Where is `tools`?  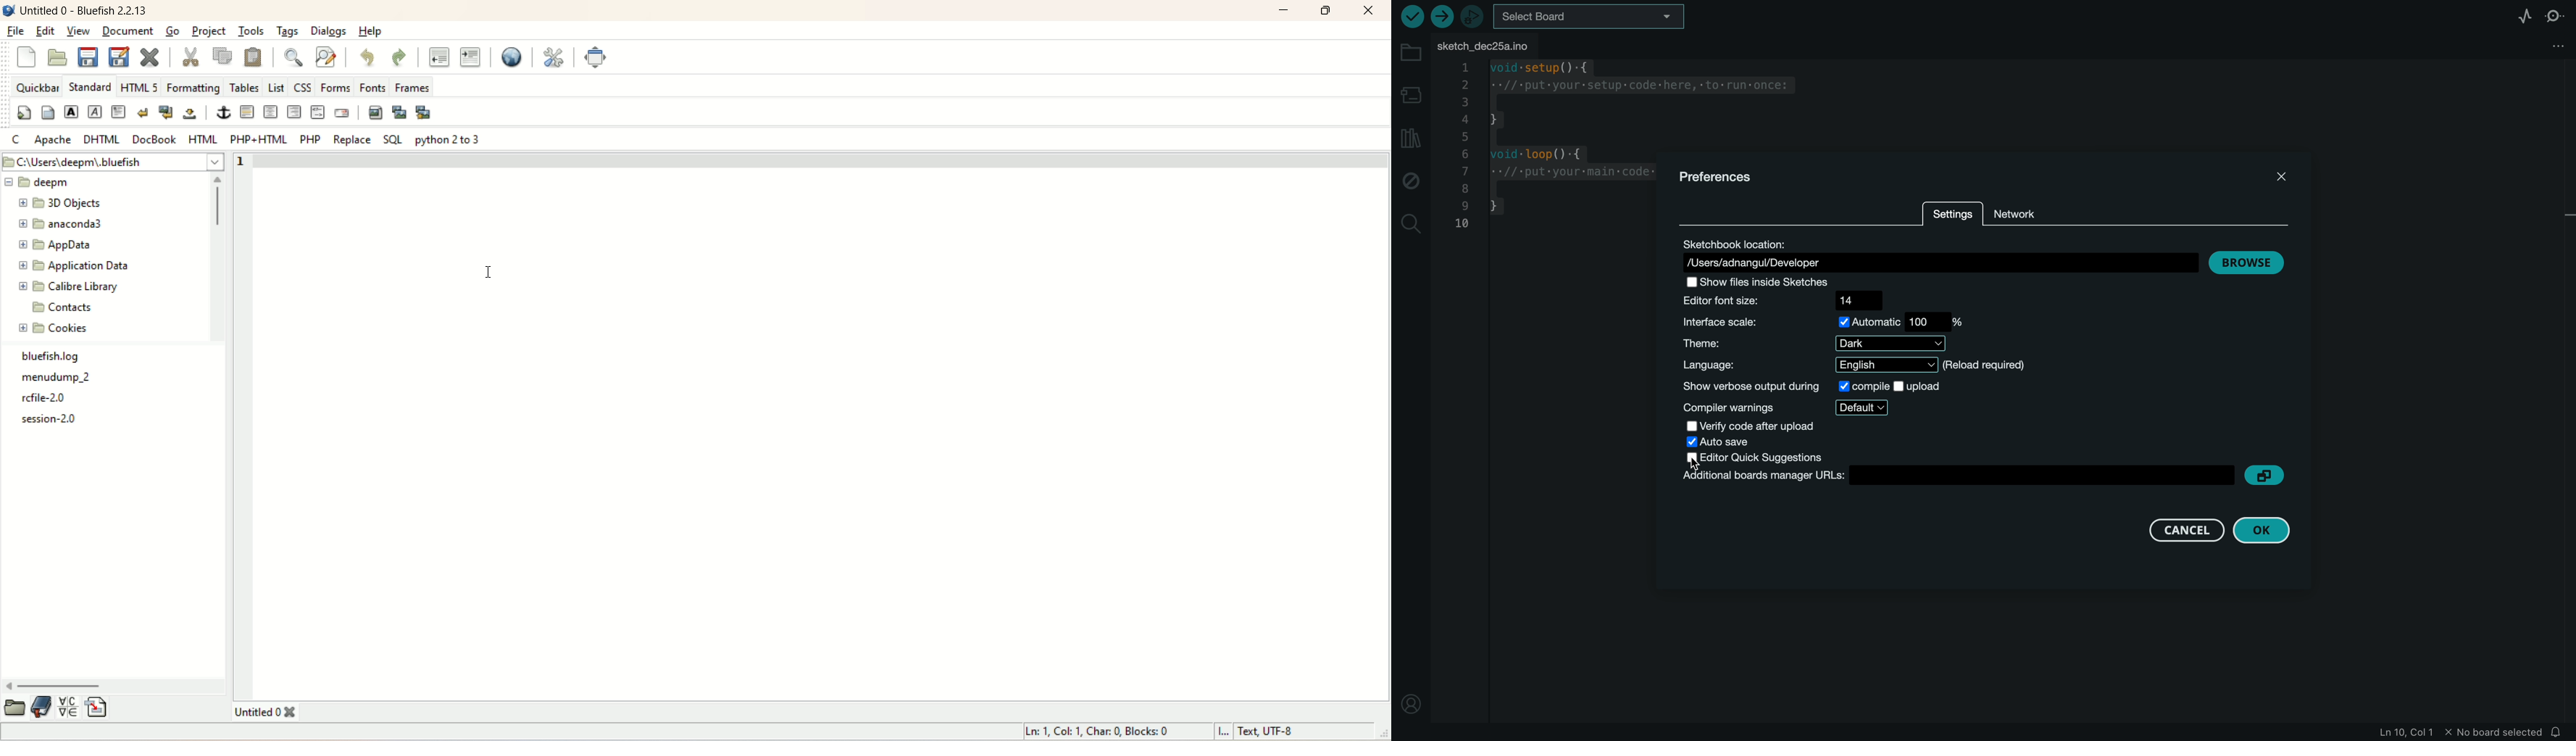
tools is located at coordinates (251, 32).